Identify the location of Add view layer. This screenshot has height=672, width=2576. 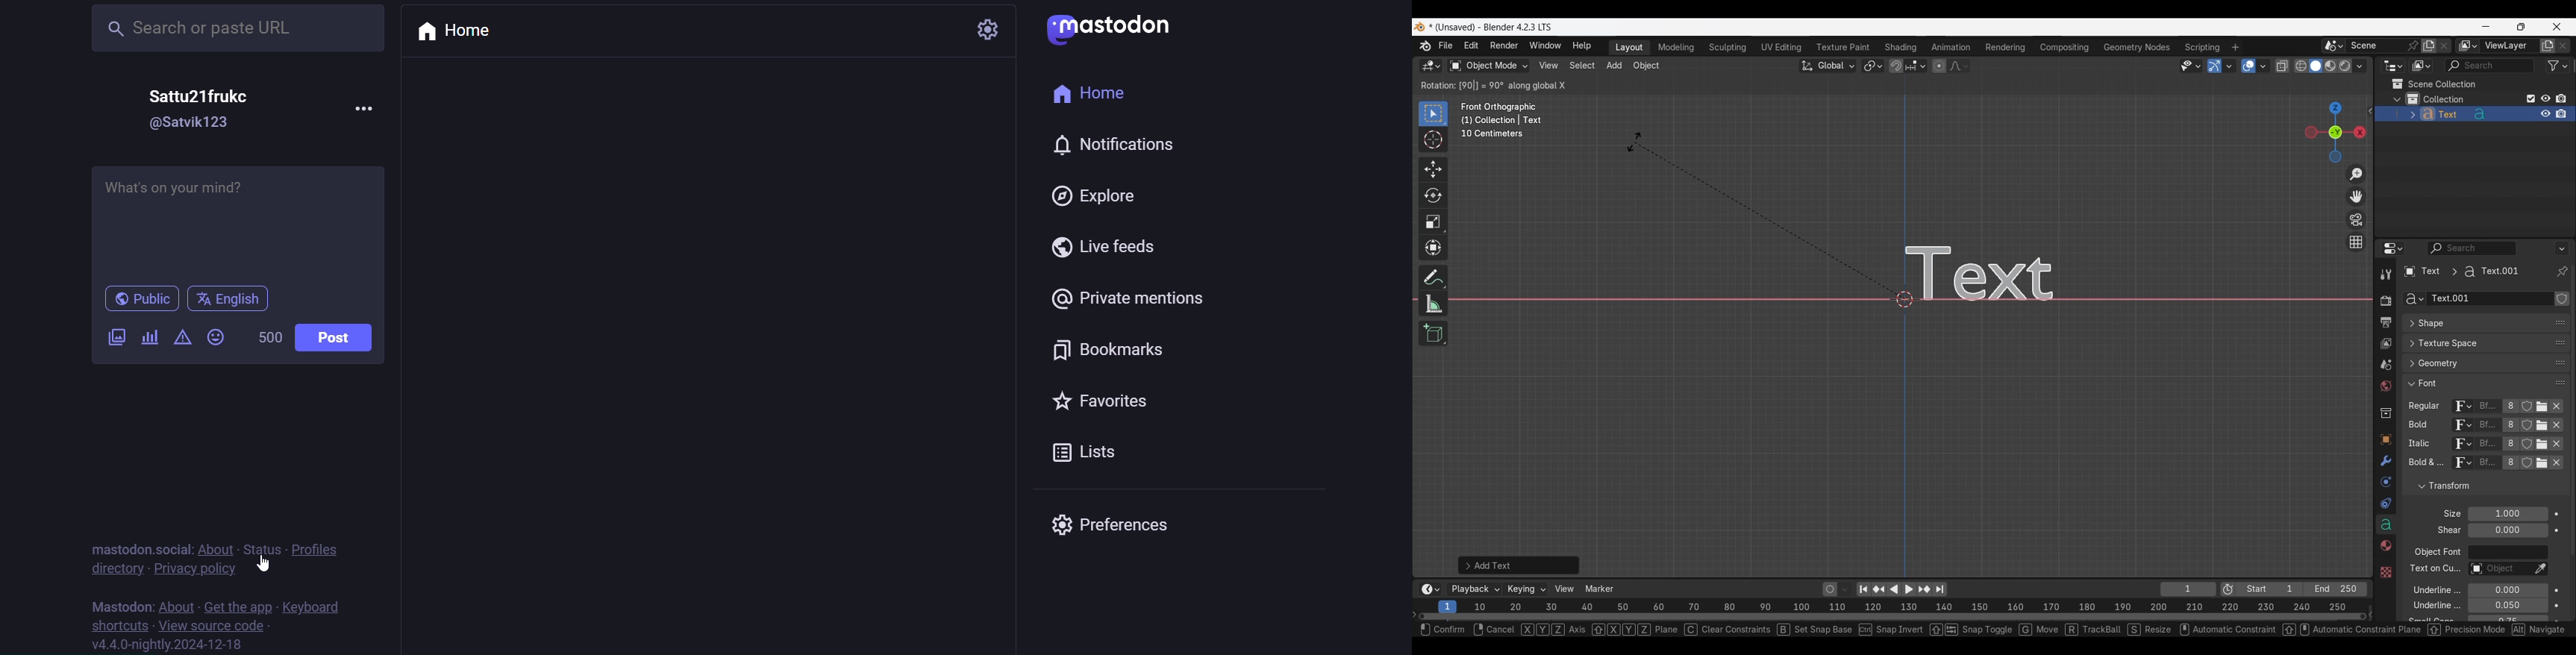
(2548, 46).